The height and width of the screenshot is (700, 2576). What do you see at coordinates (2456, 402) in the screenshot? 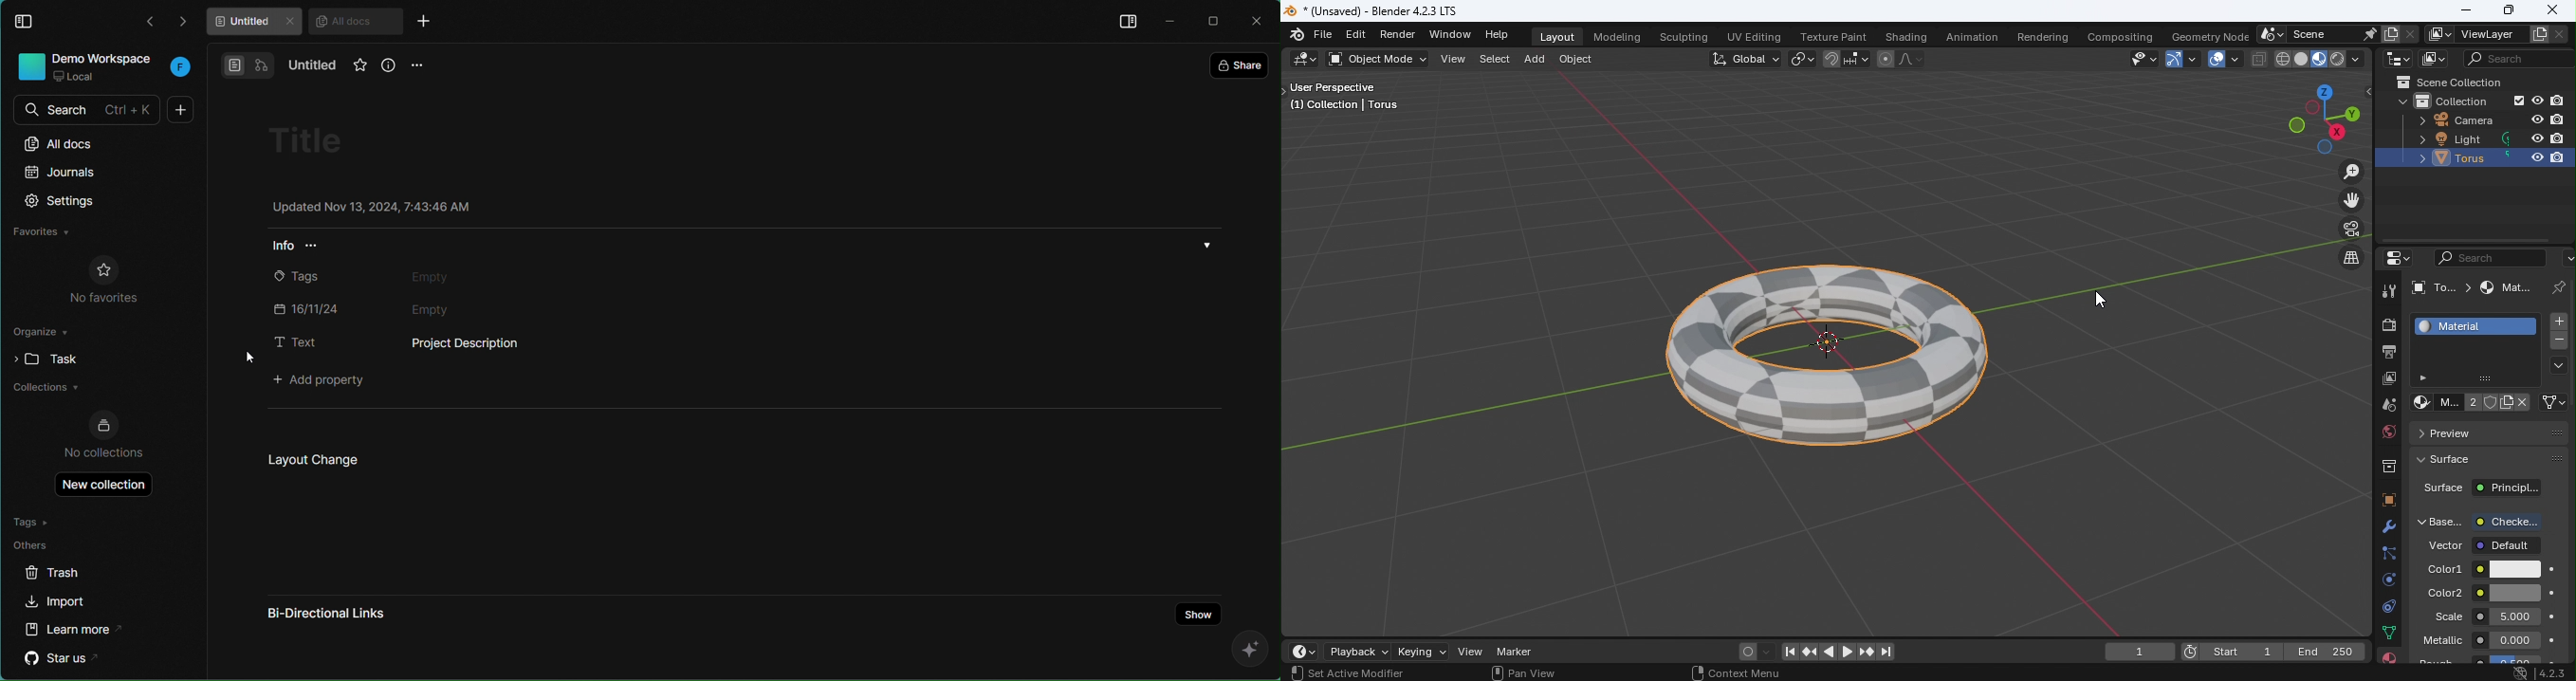
I see `Material` at bounding box center [2456, 402].